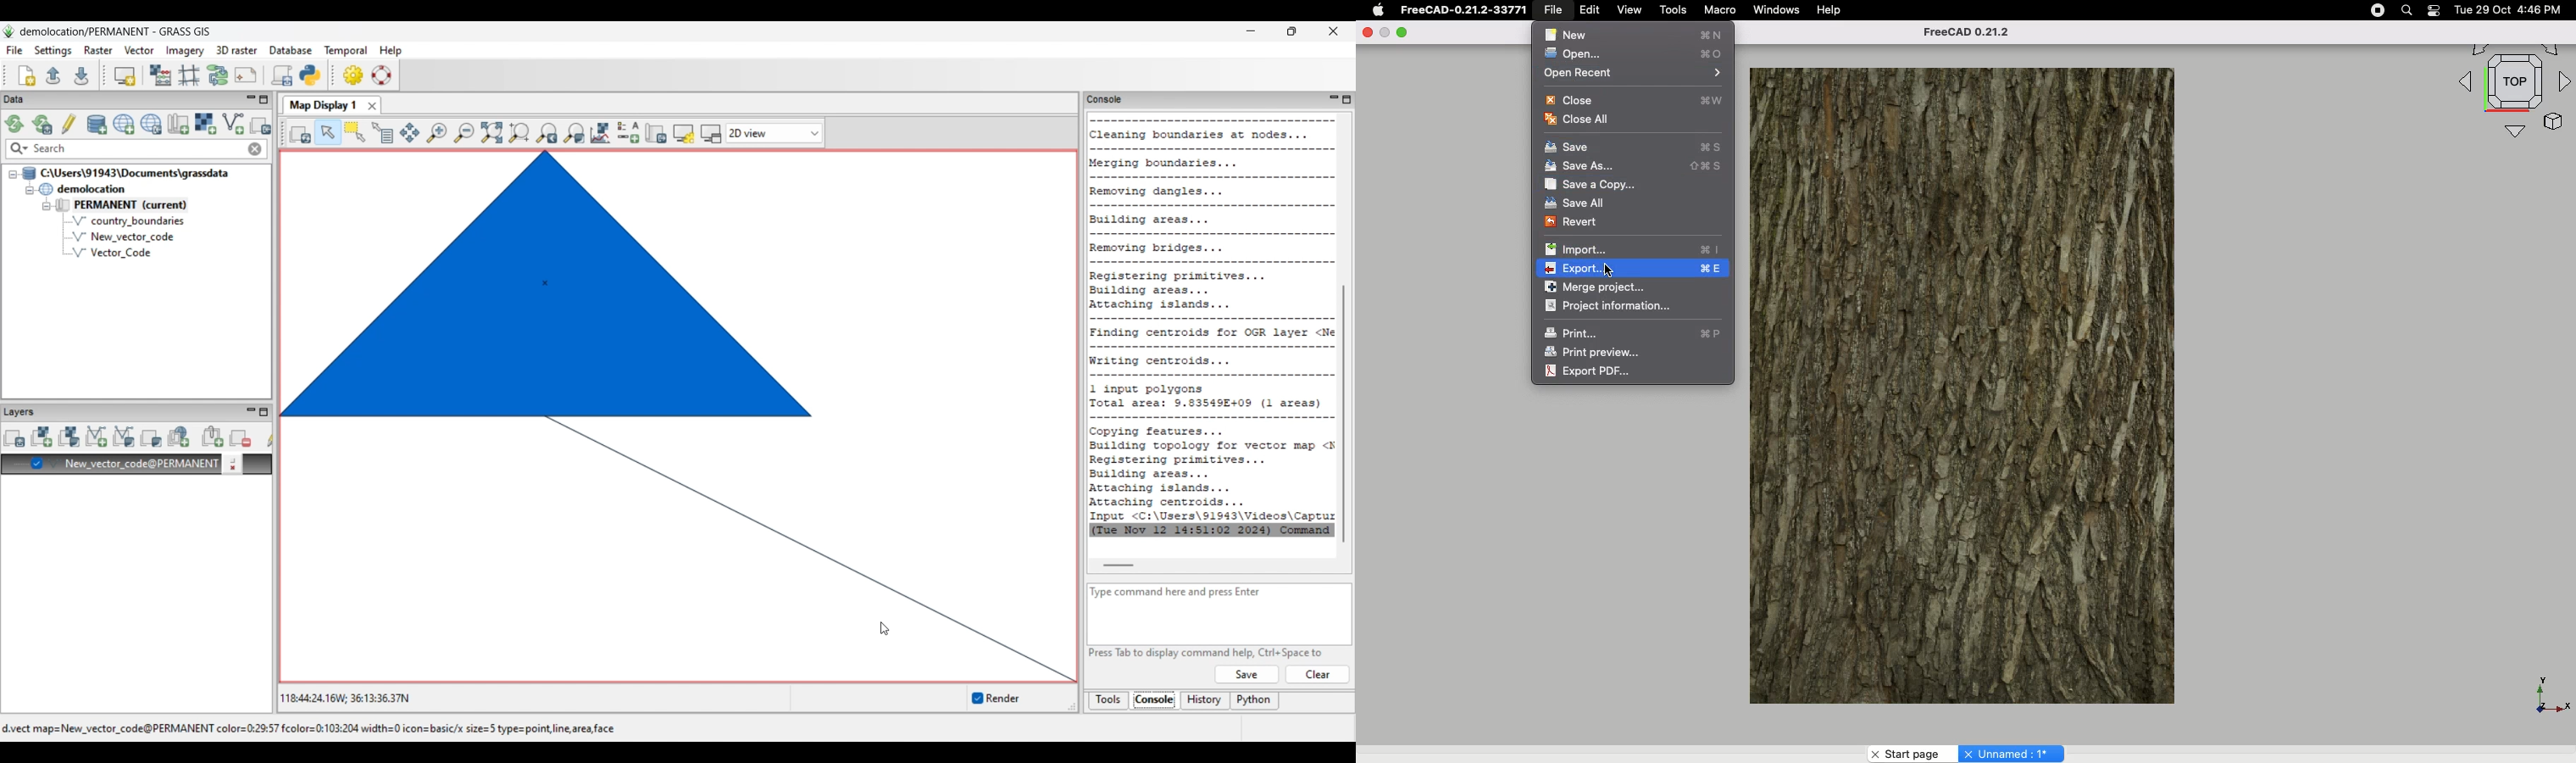  I want to click on Navigation styles, so click(2512, 91).